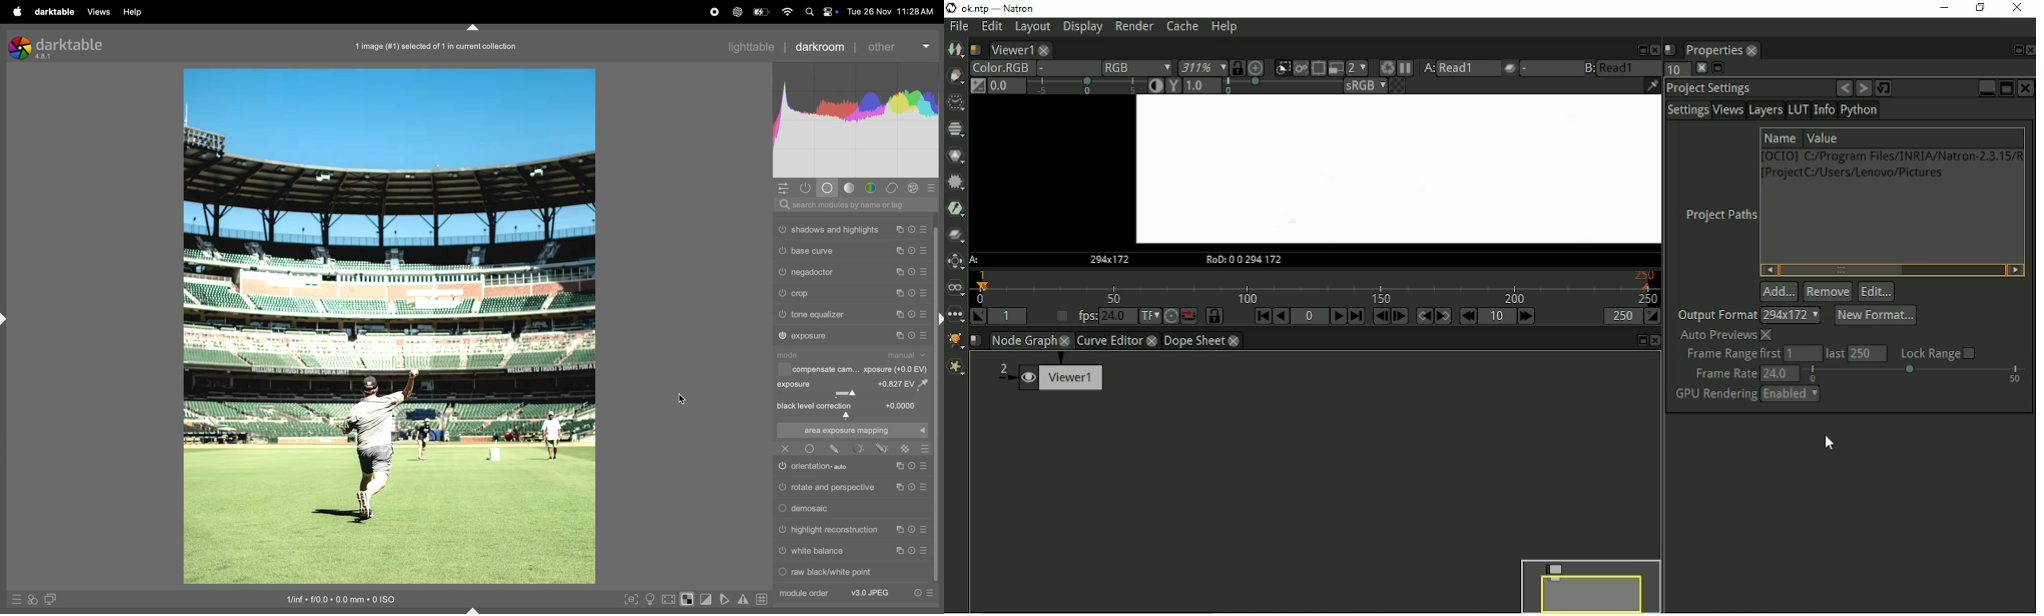 Image resolution: width=2044 pixels, height=616 pixels. Describe the element at coordinates (745, 47) in the screenshot. I see `lightable` at that location.